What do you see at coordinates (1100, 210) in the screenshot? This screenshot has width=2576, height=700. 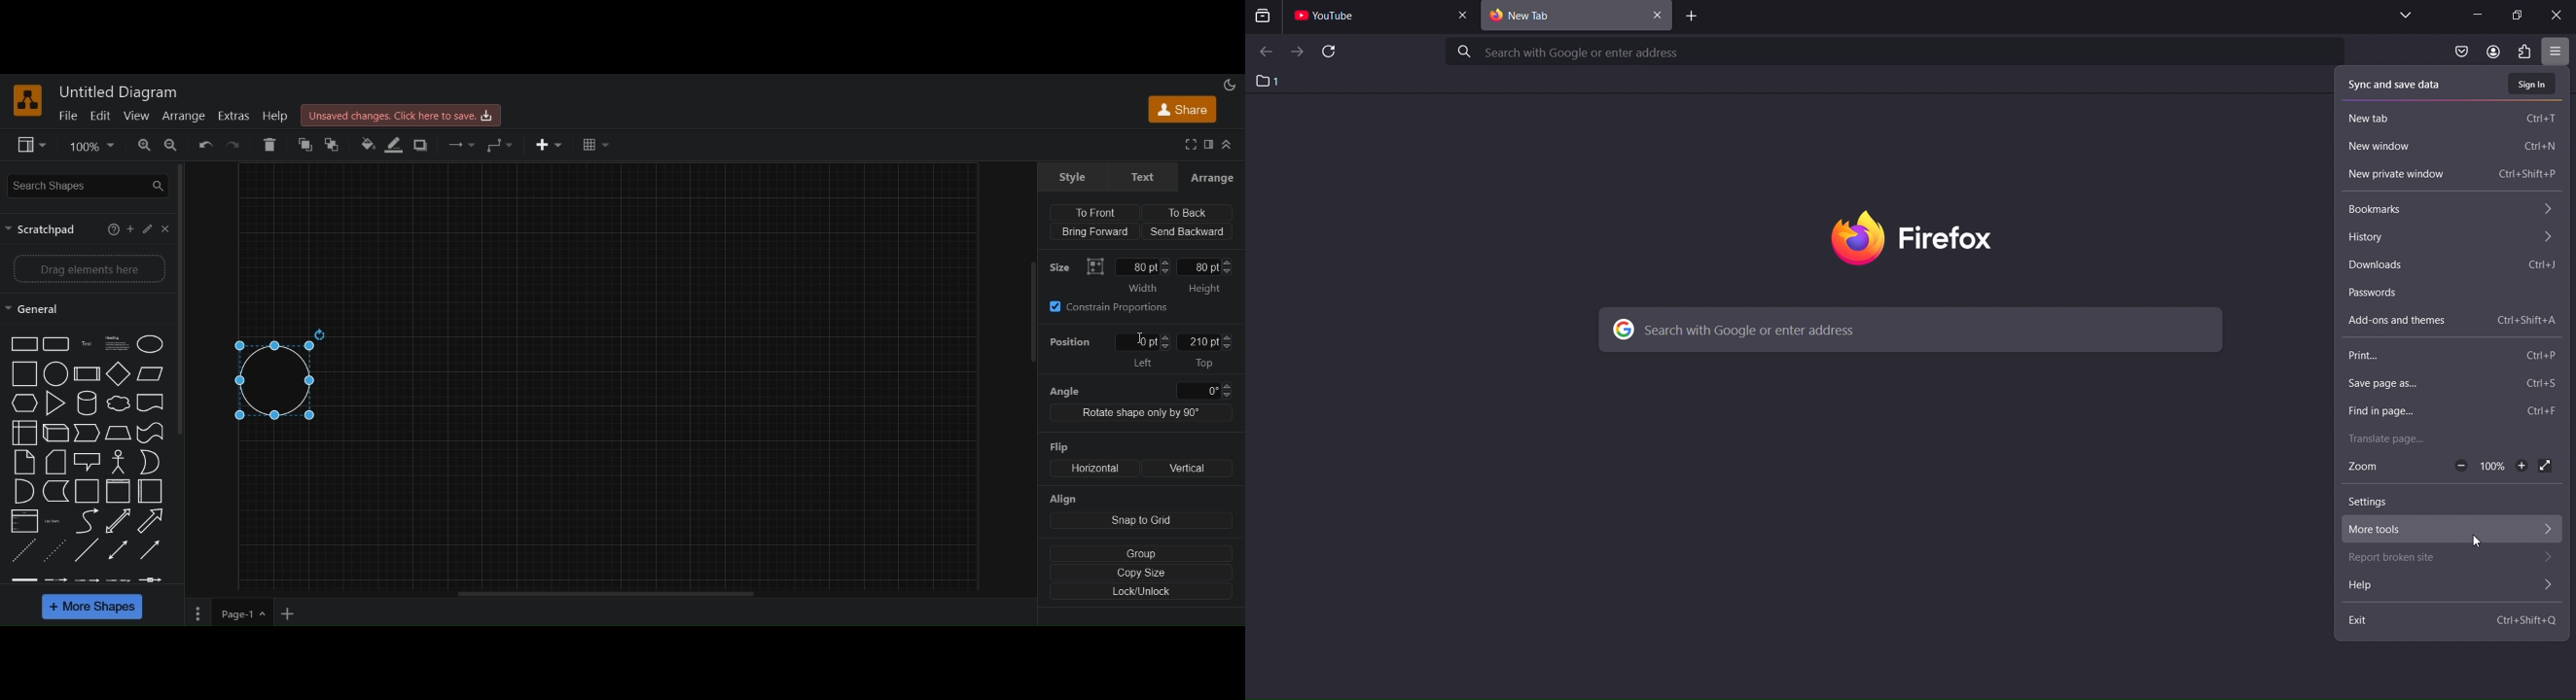 I see `to front` at bounding box center [1100, 210].